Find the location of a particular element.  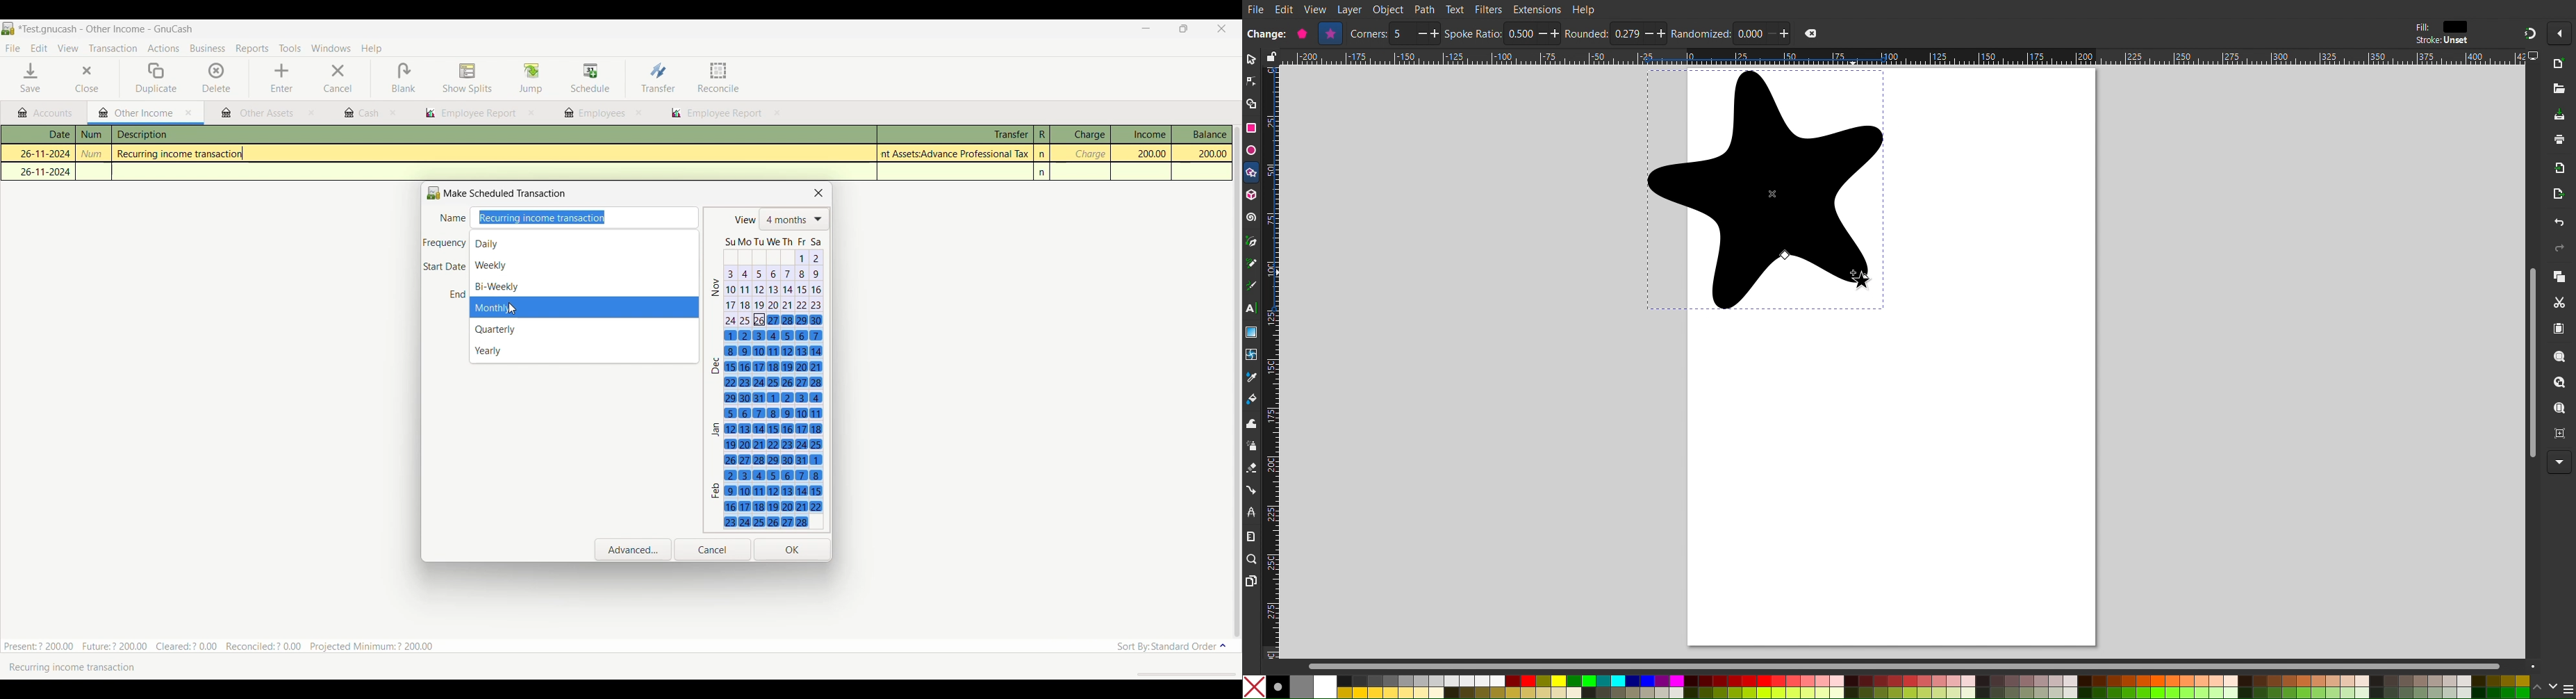

Snapping is located at coordinates (2529, 33).